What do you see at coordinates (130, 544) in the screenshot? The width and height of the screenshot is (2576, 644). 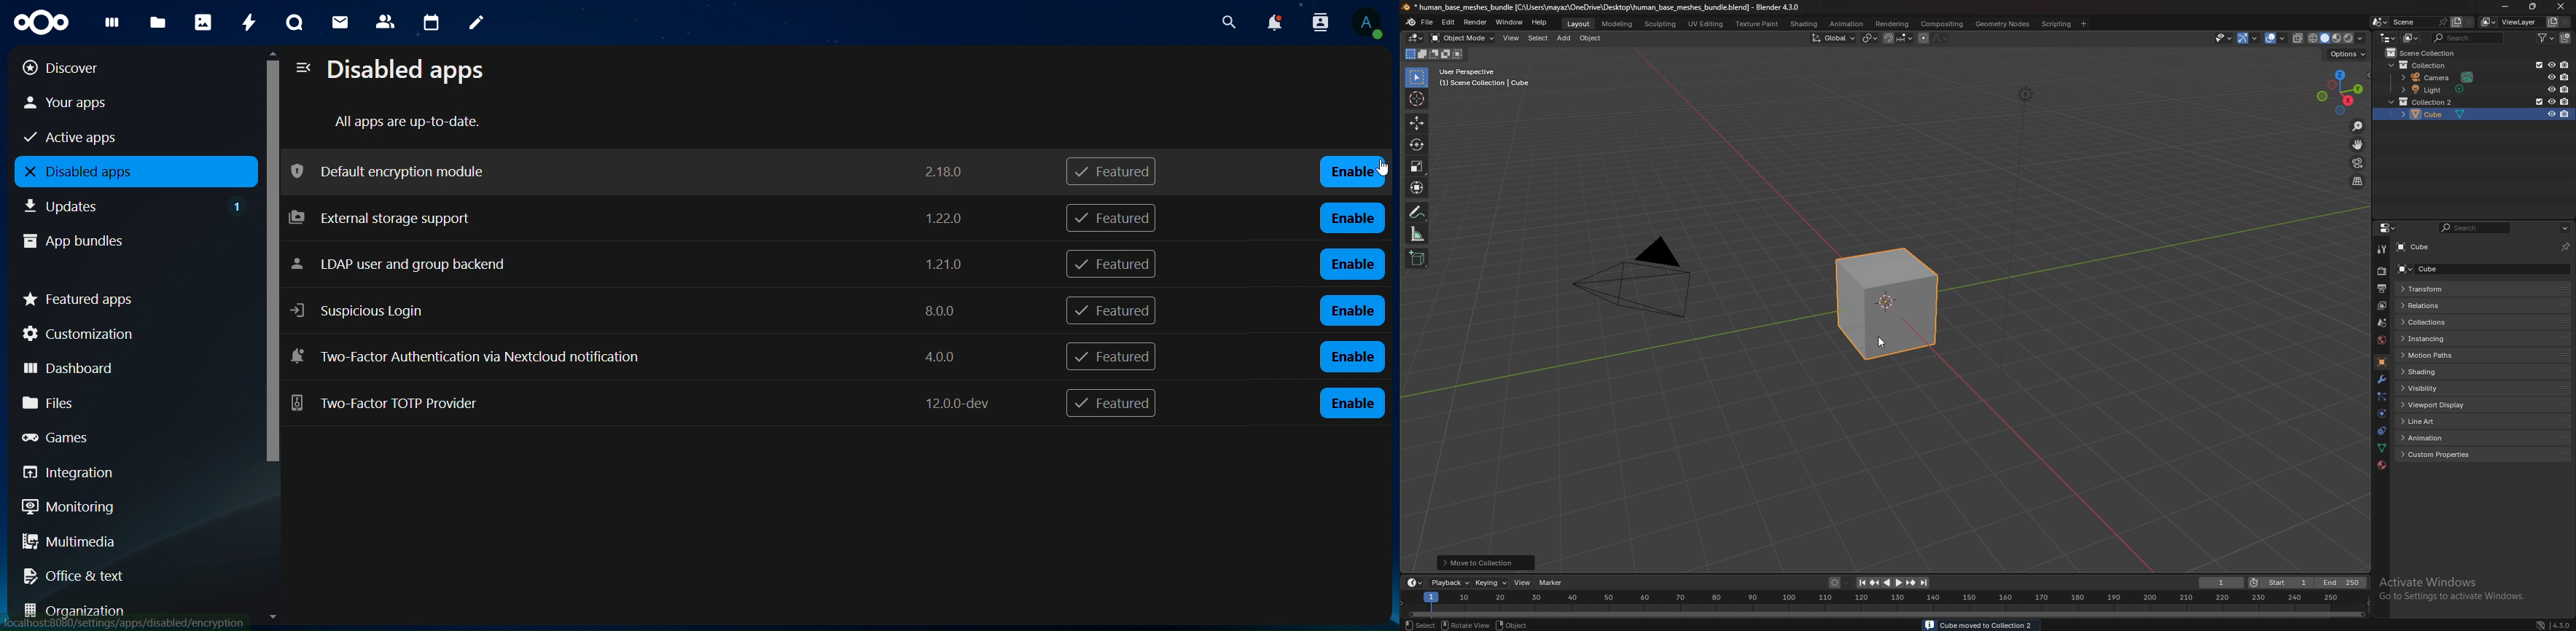 I see `multimedia` at bounding box center [130, 544].